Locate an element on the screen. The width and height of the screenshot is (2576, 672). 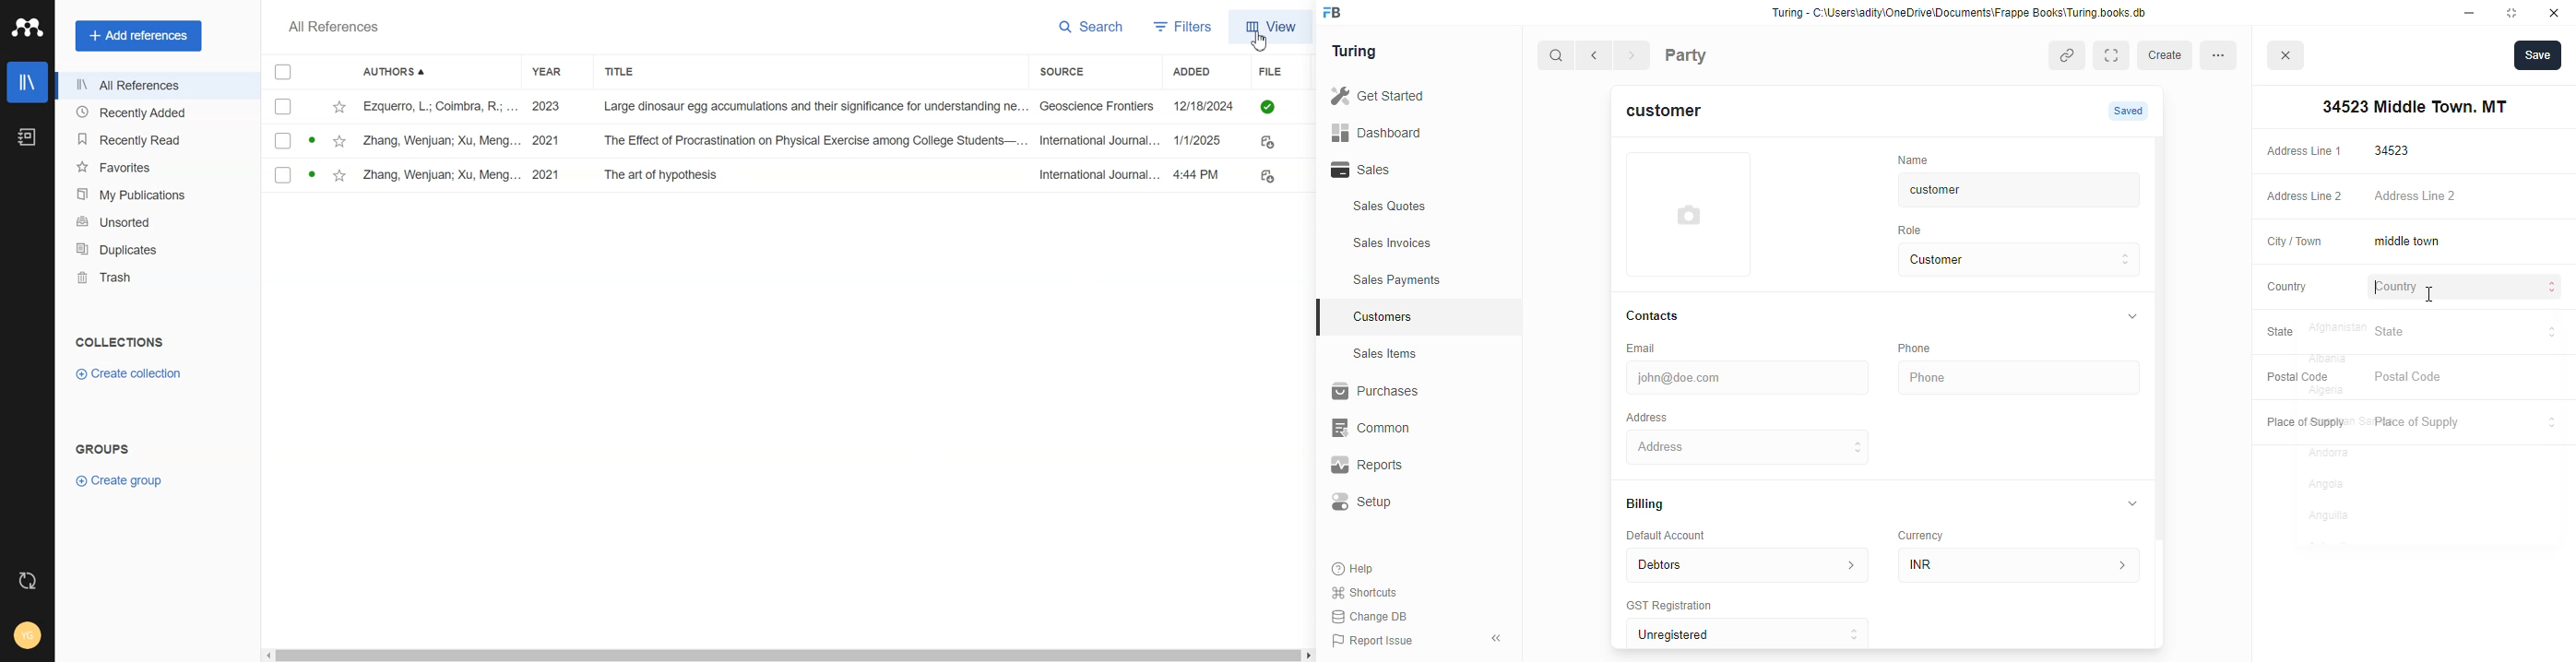
Saved is located at coordinates (2131, 111).